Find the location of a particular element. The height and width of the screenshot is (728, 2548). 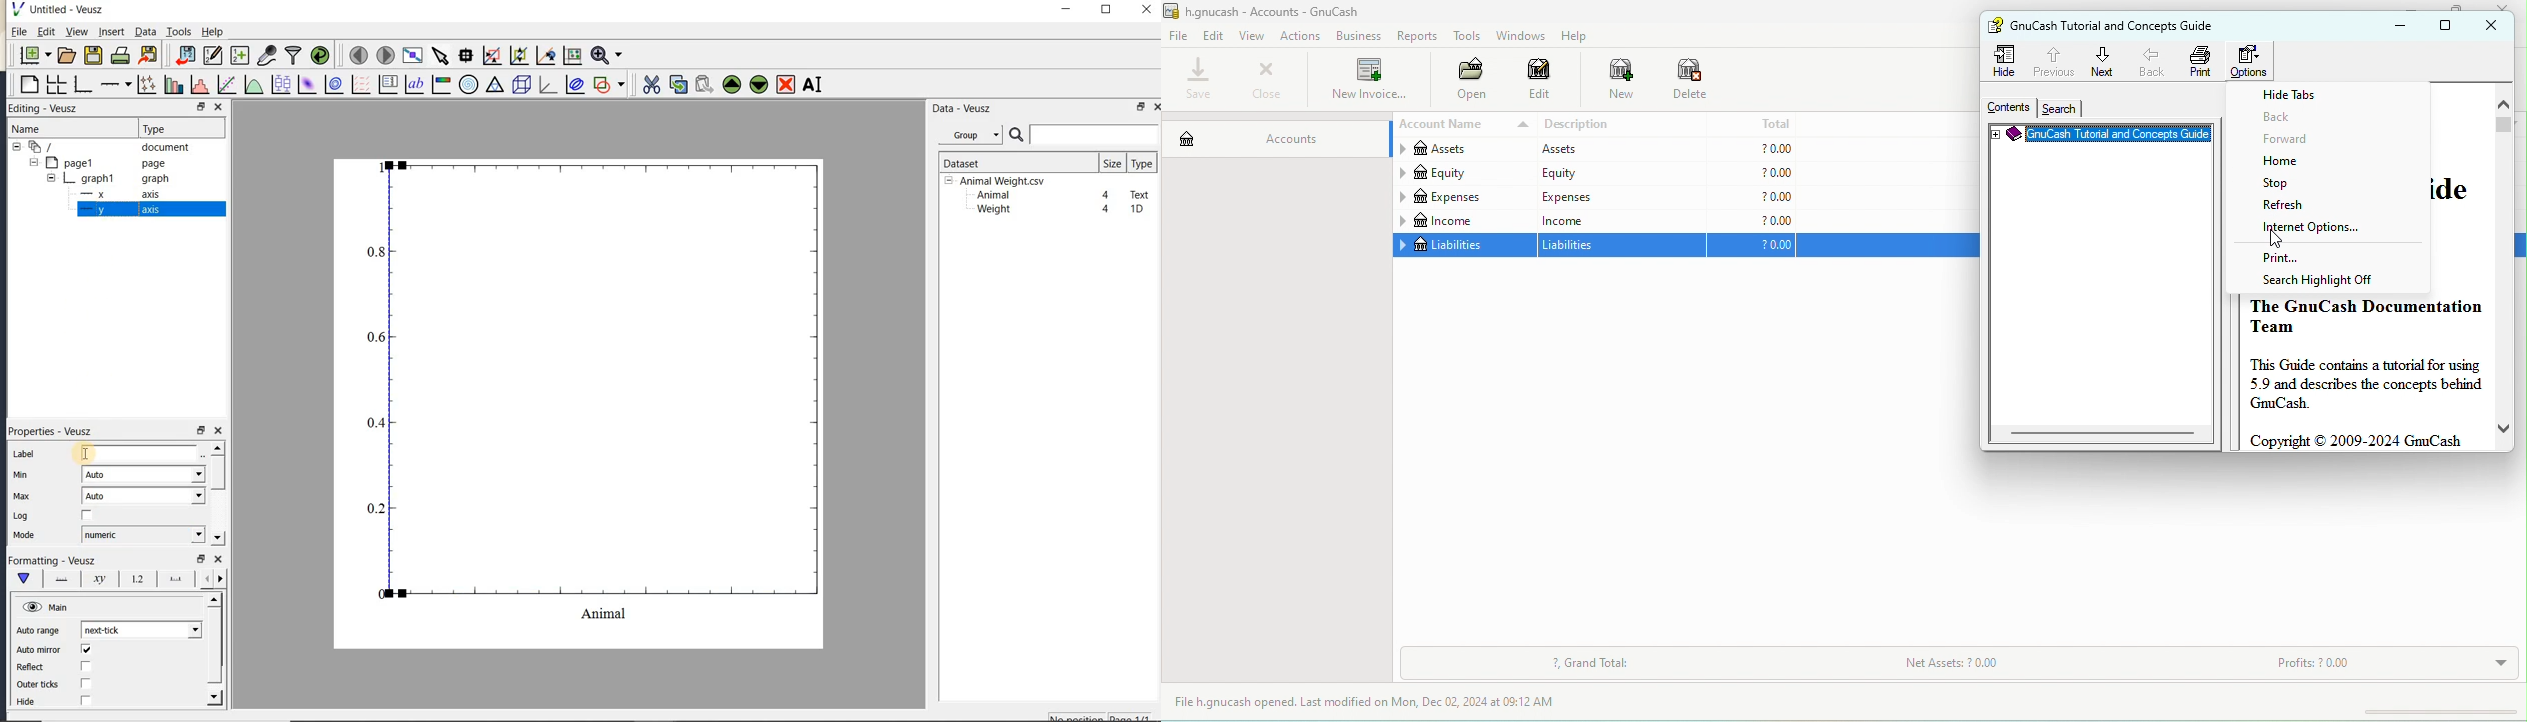

gnu cash tutorial and concepts guide is located at coordinates (2120, 25).